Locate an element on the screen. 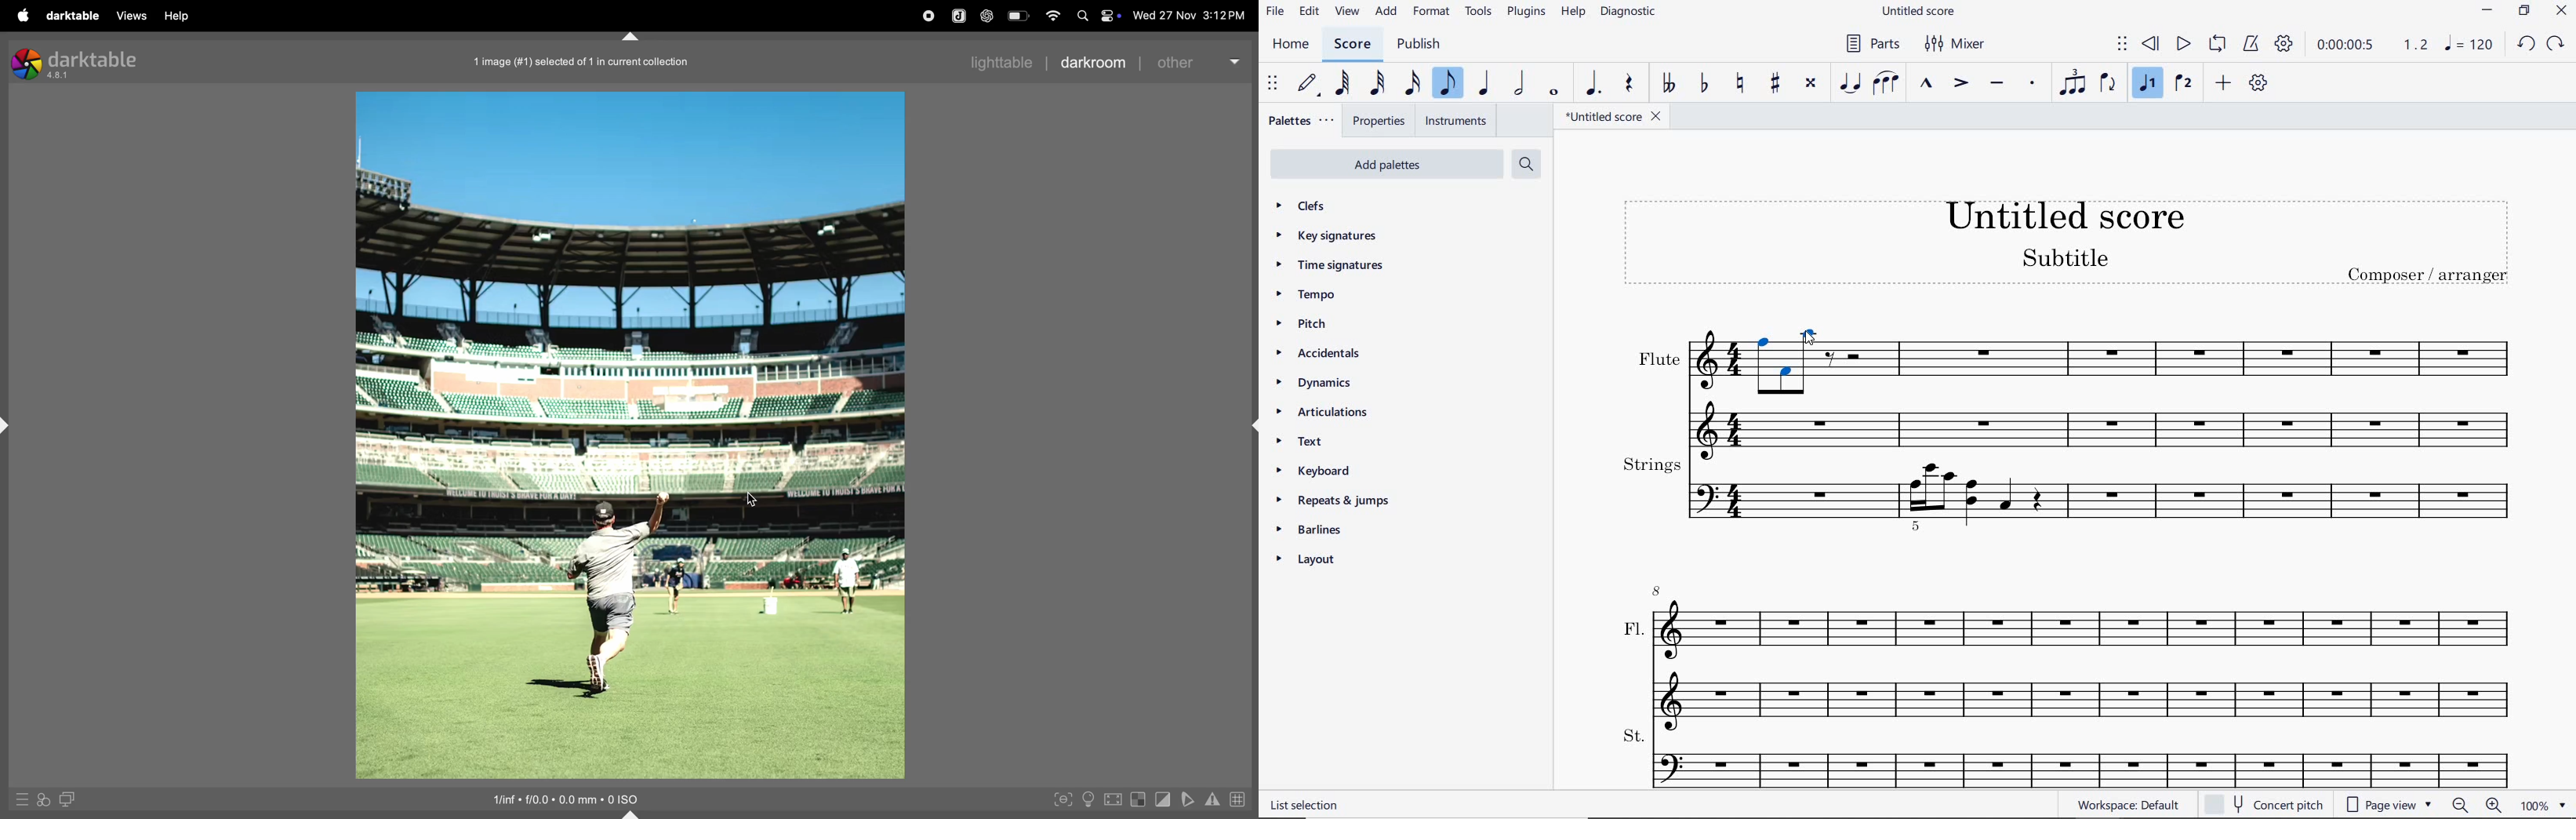 Image resolution: width=2576 pixels, height=840 pixels. view is located at coordinates (1345, 13).